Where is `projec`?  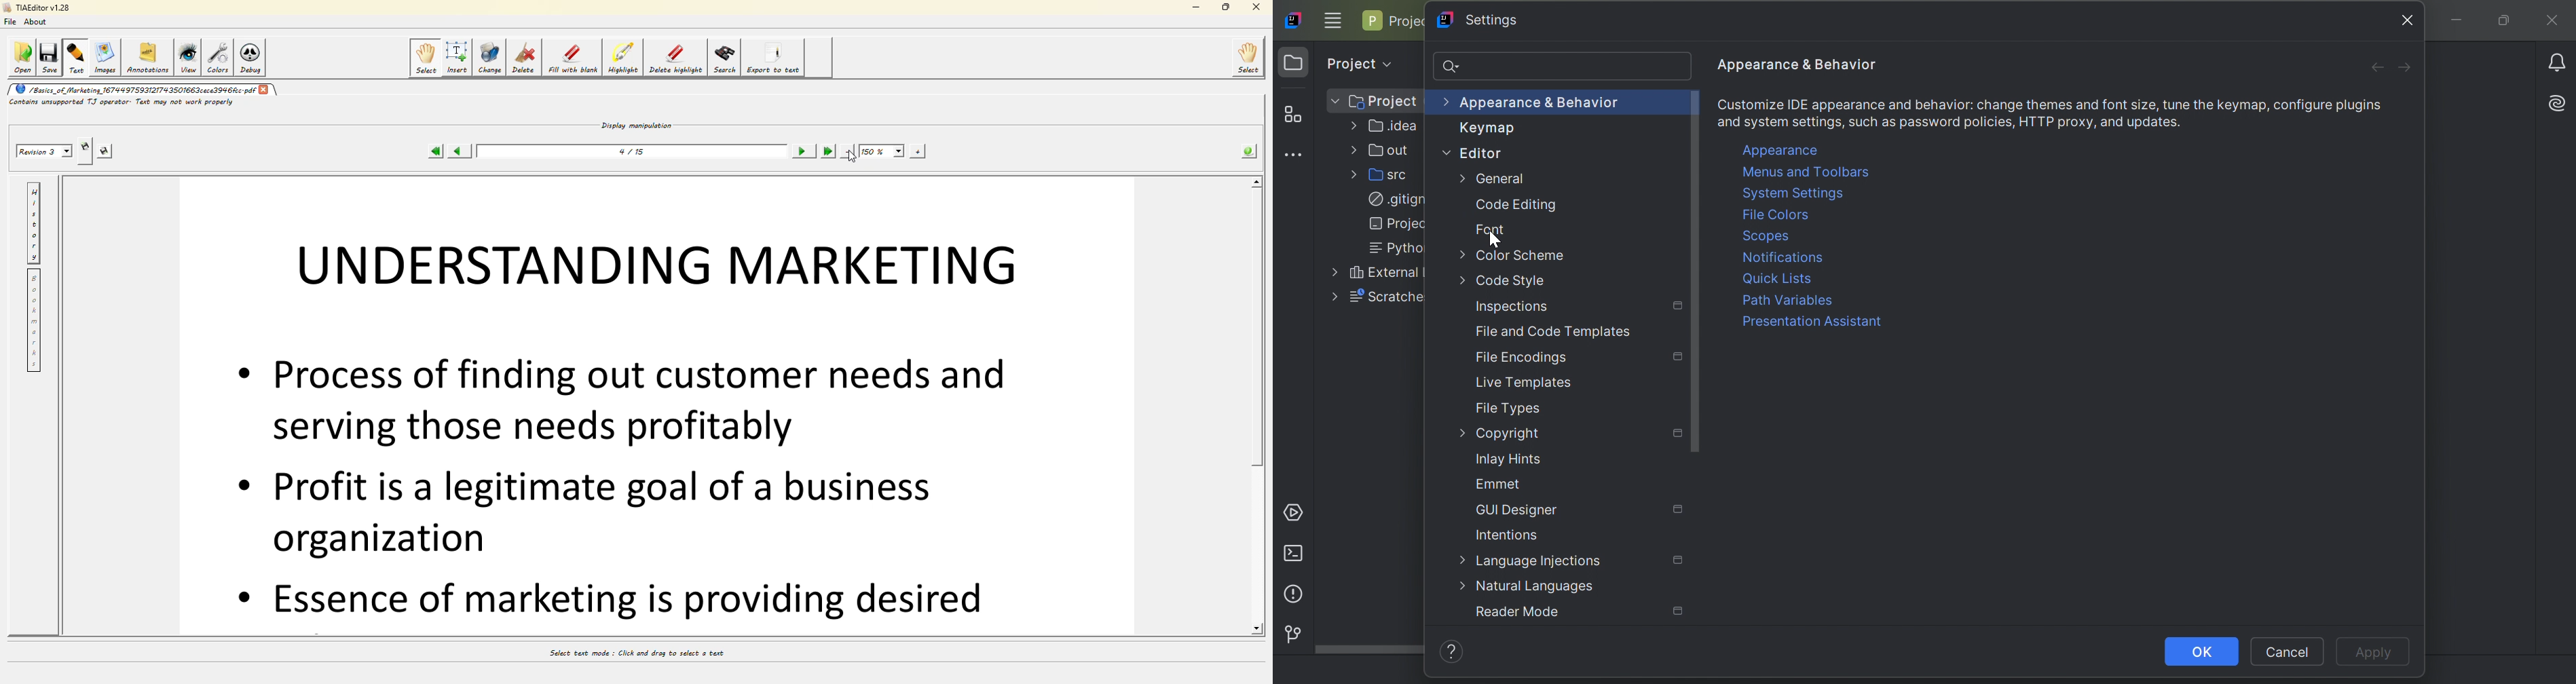
projec is located at coordinates (1393, 223).